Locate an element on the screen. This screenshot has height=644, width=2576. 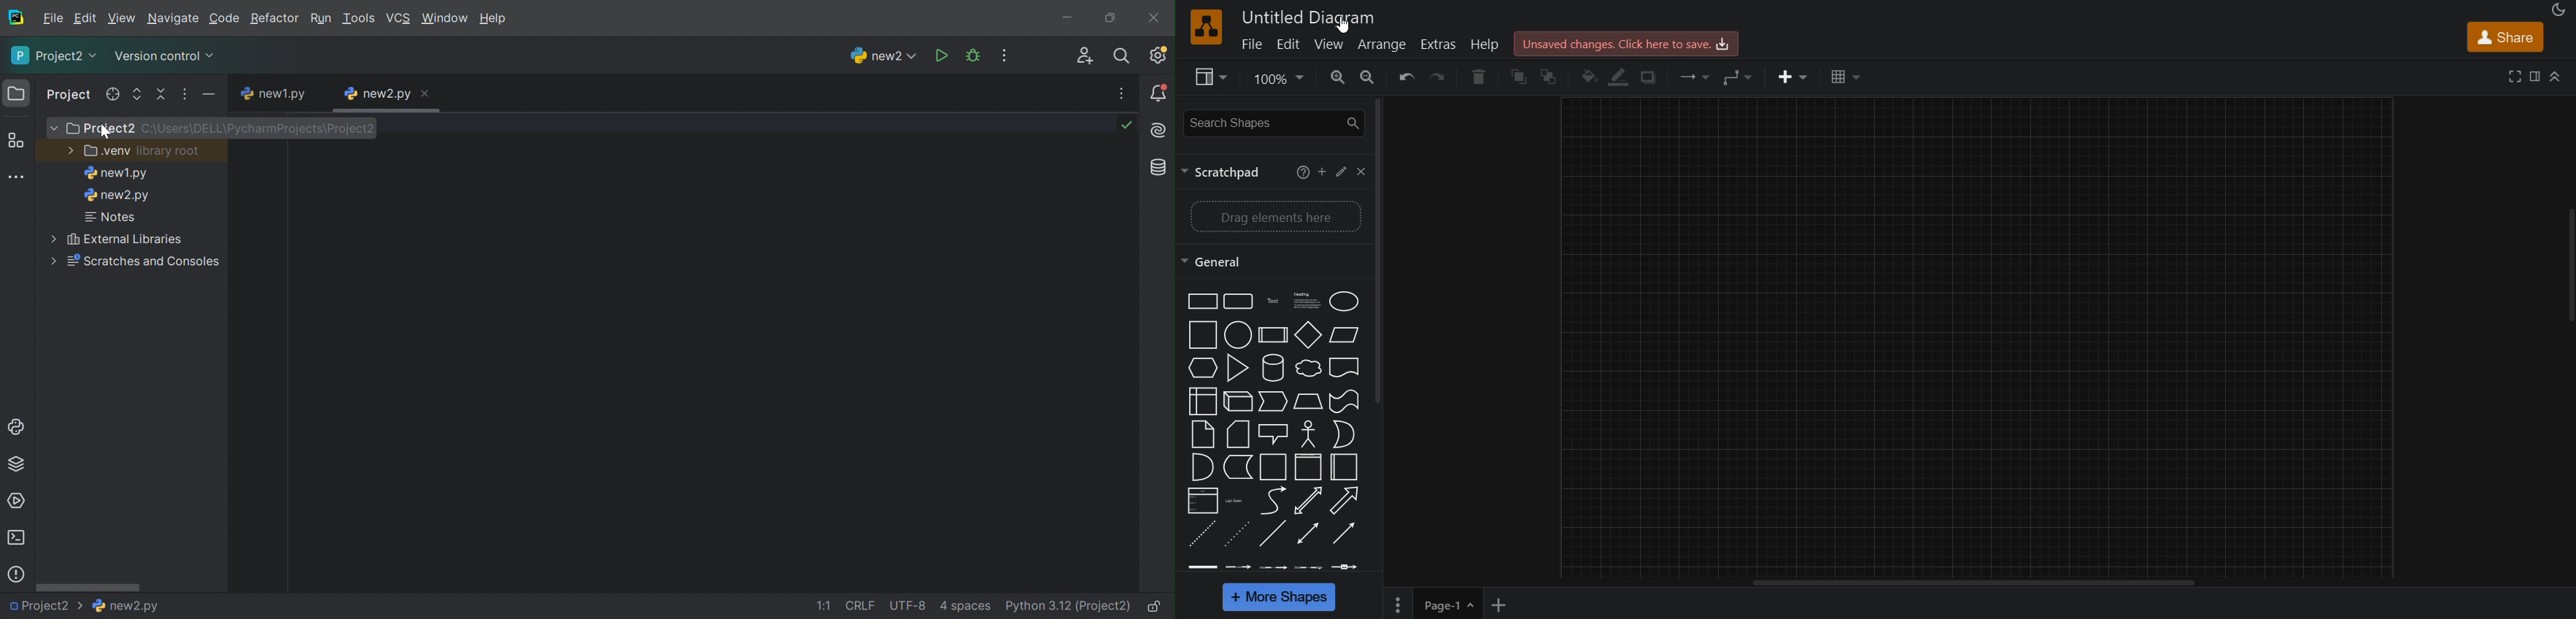
appearance is located at coordinates (2556, 11).